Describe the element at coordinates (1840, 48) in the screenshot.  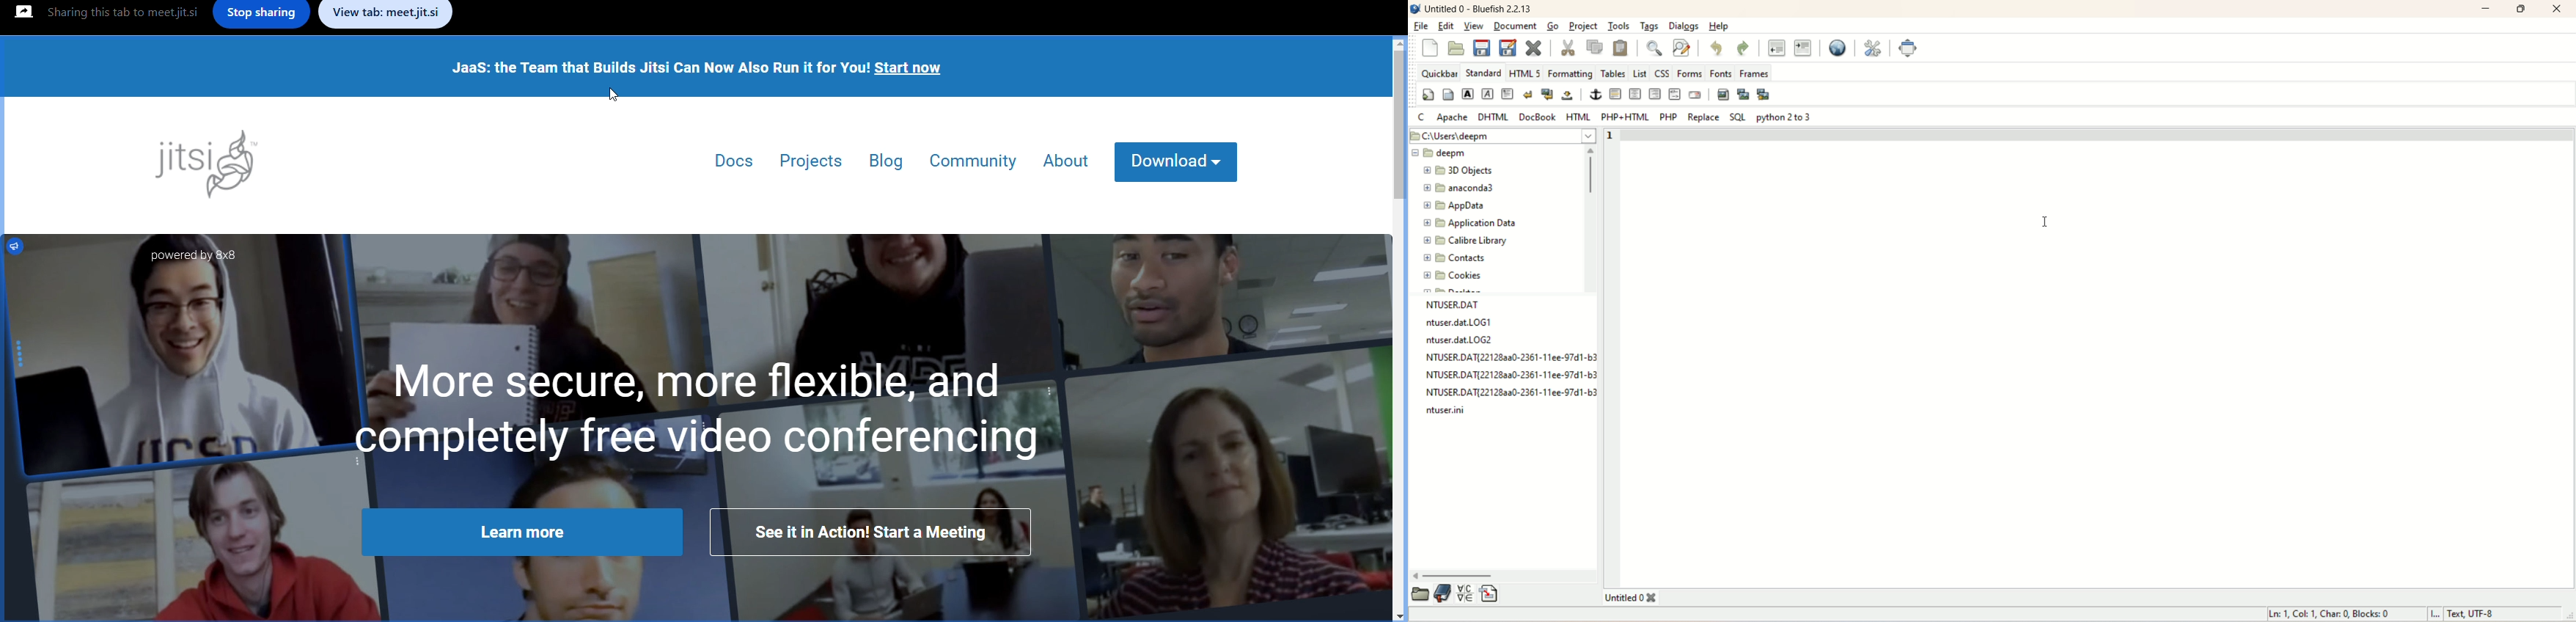
I see `preview in browser` at that location.